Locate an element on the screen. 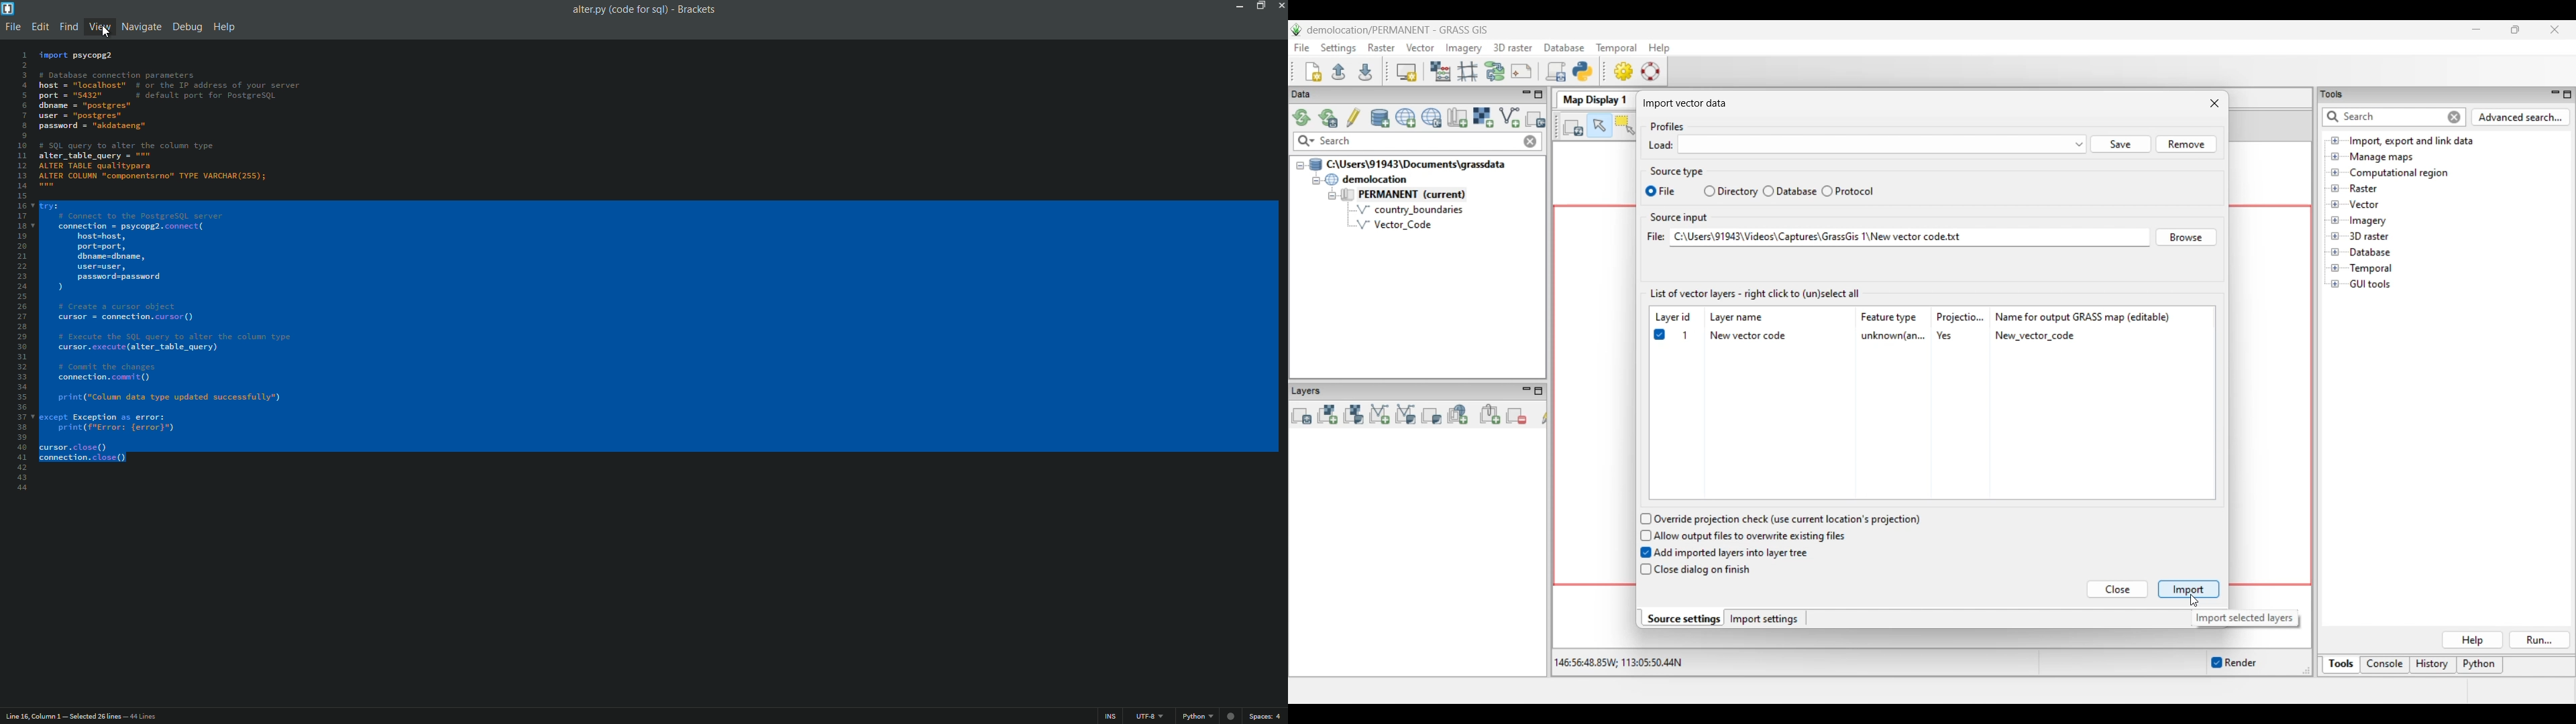 The image size is (2576, 728). code is selected is located at coordinates (659, 260).